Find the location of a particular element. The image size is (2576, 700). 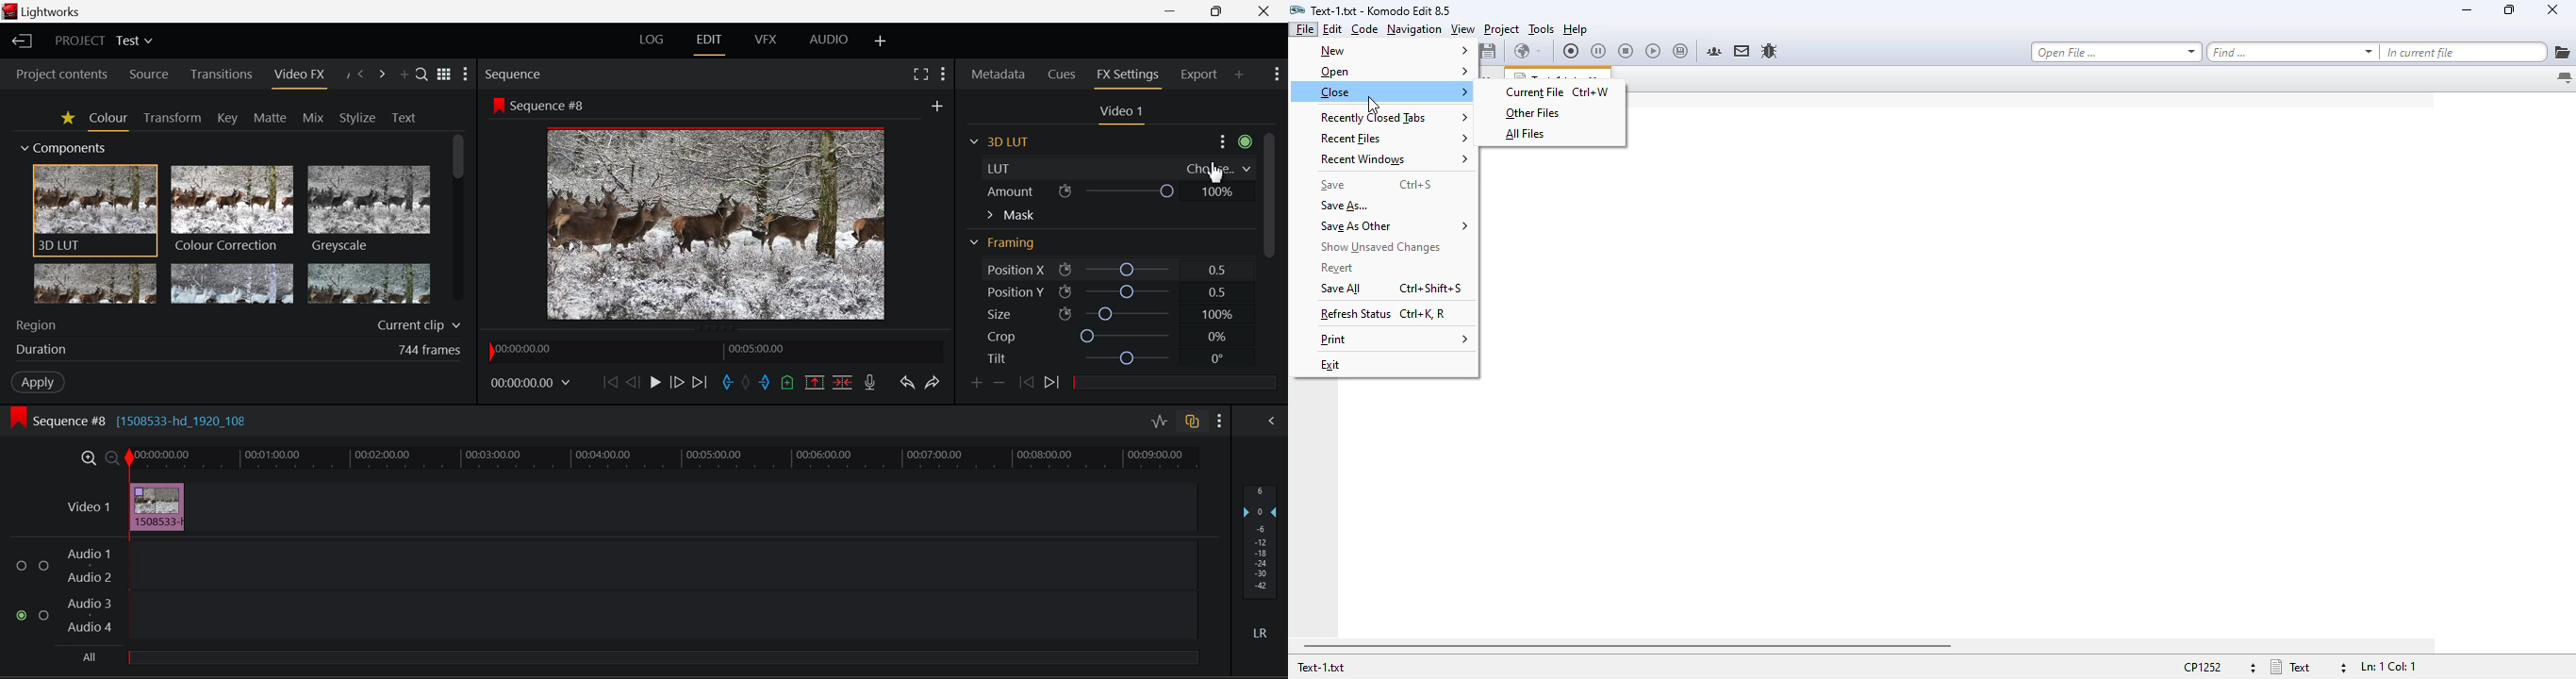

VFX Layout is located at coordinates (767, 40).